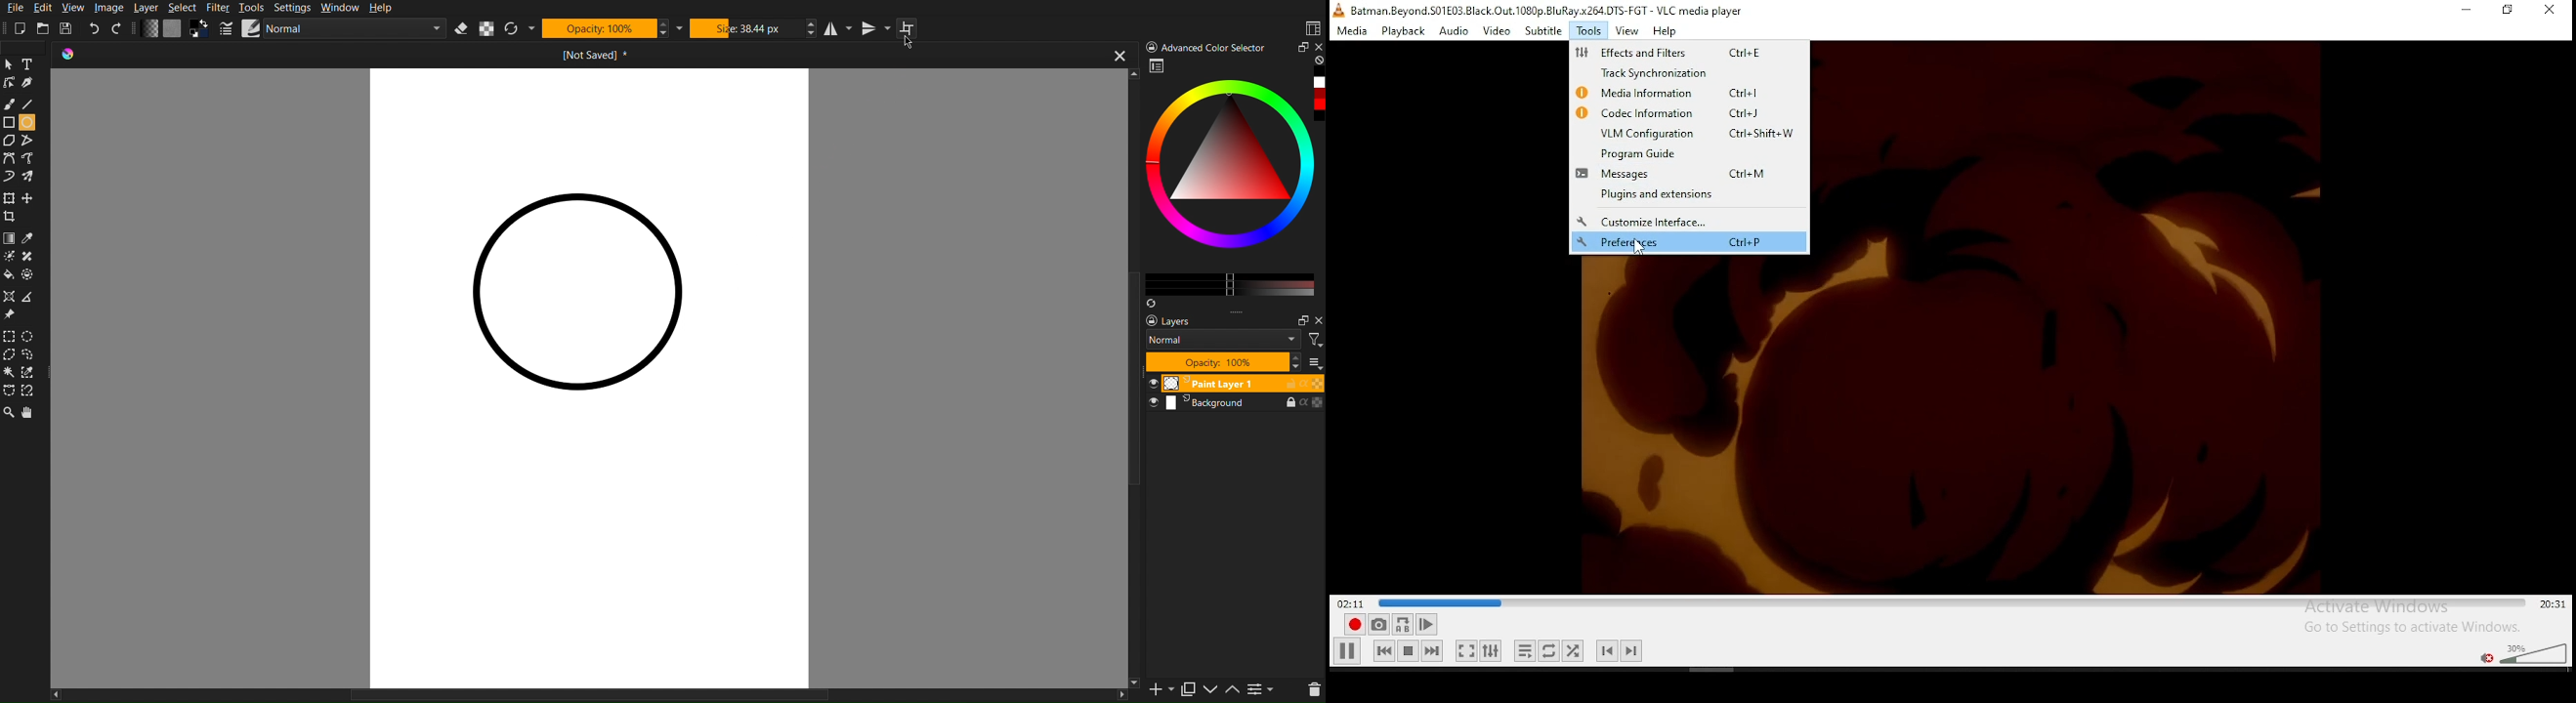  What do you see at coordinates (1225, 339) in the screenshot?
I see `Normal` at bounding box center [1225, 339].